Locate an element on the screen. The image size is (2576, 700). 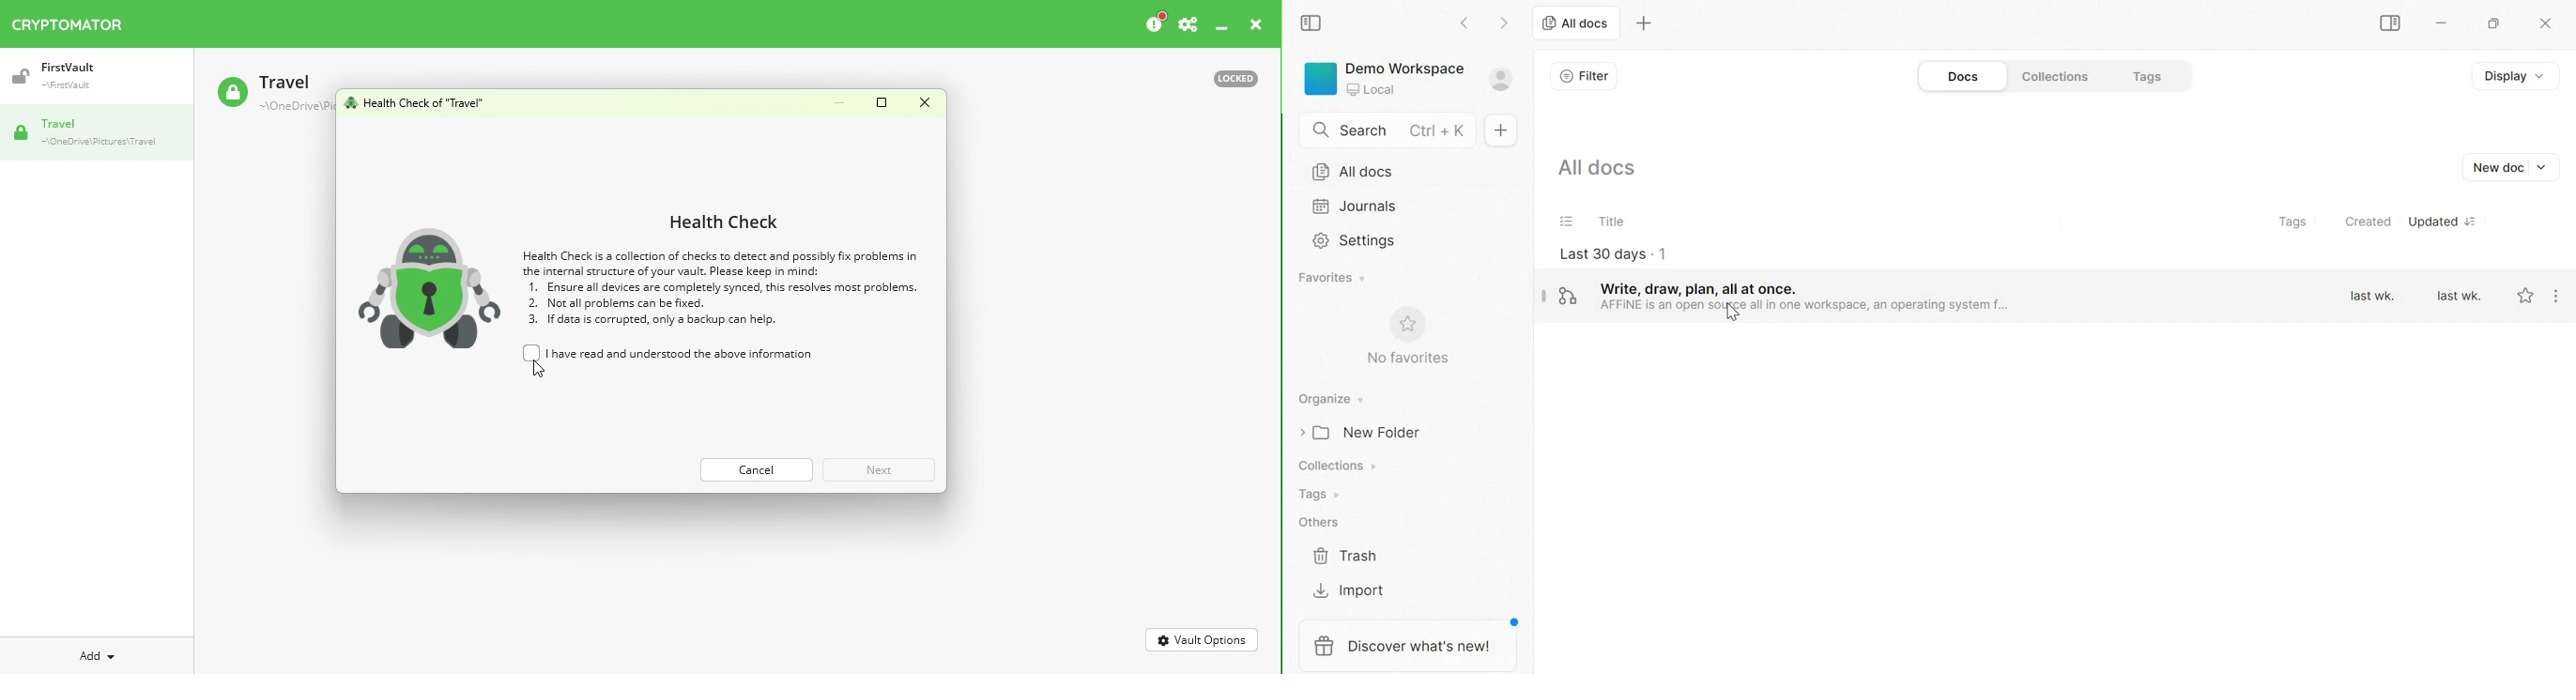
Tags is located at coordinates (2150, 75).